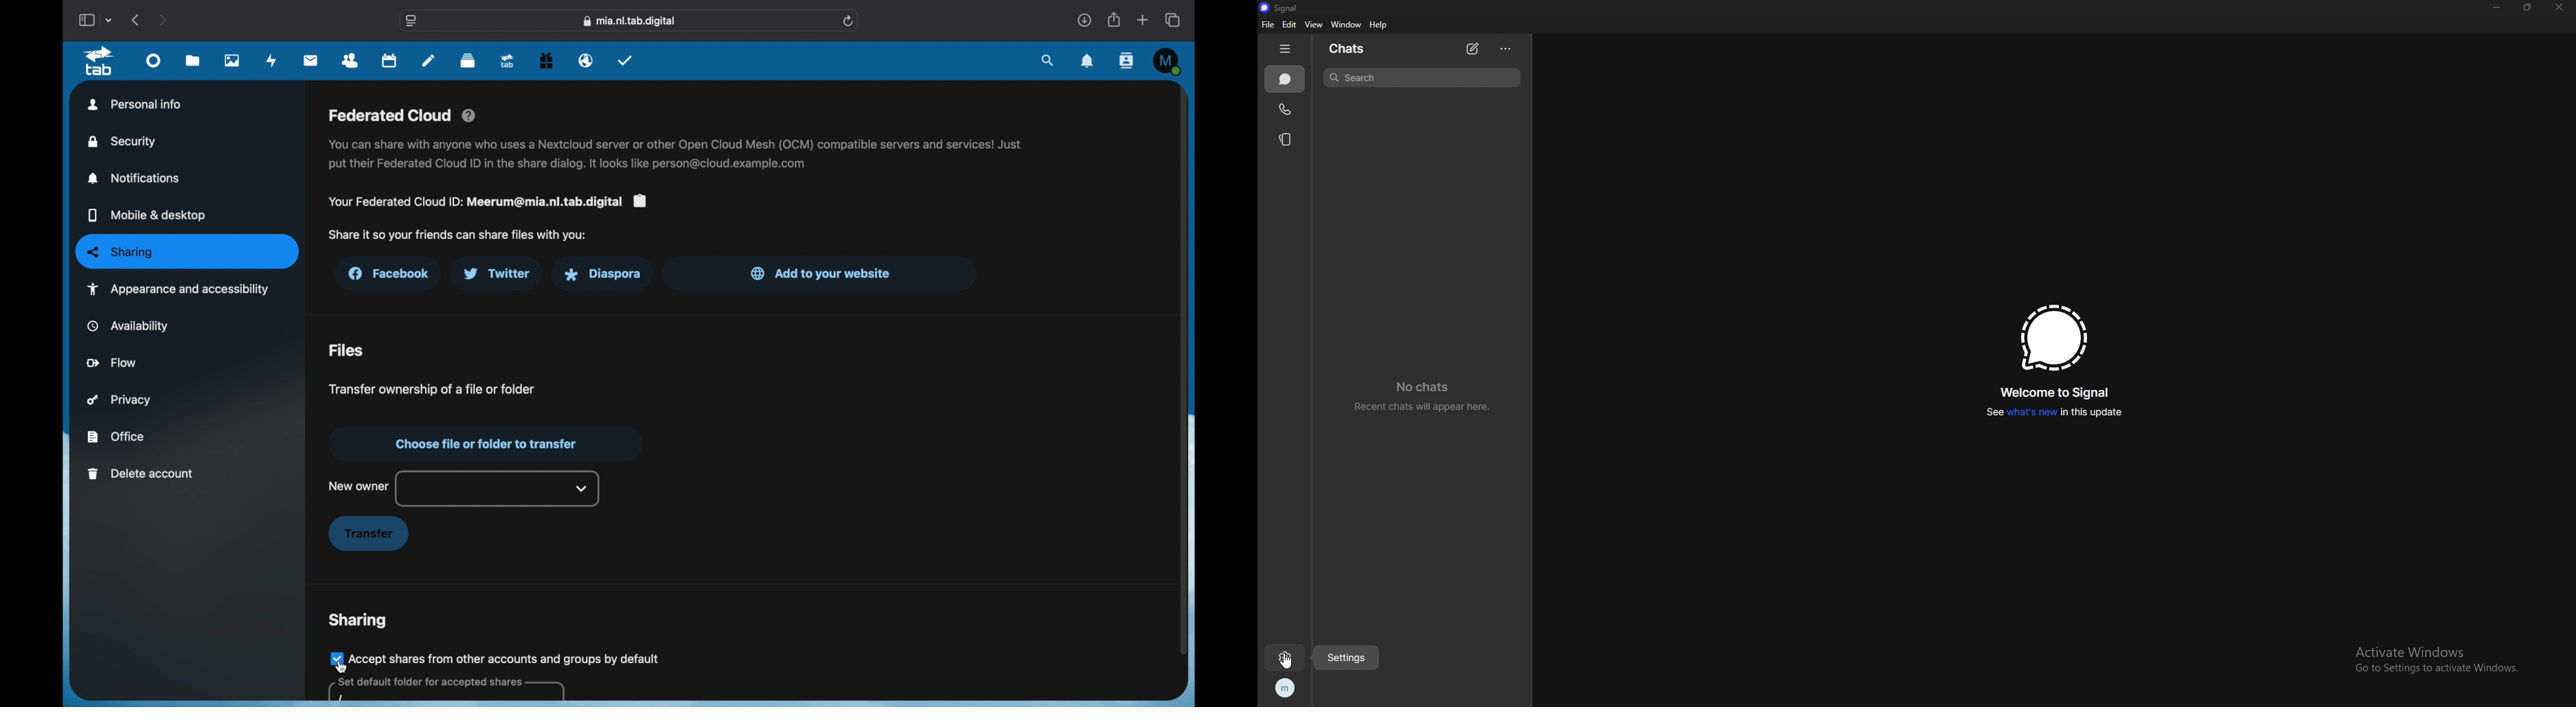  I want to click on empty field, so click(445, 690).